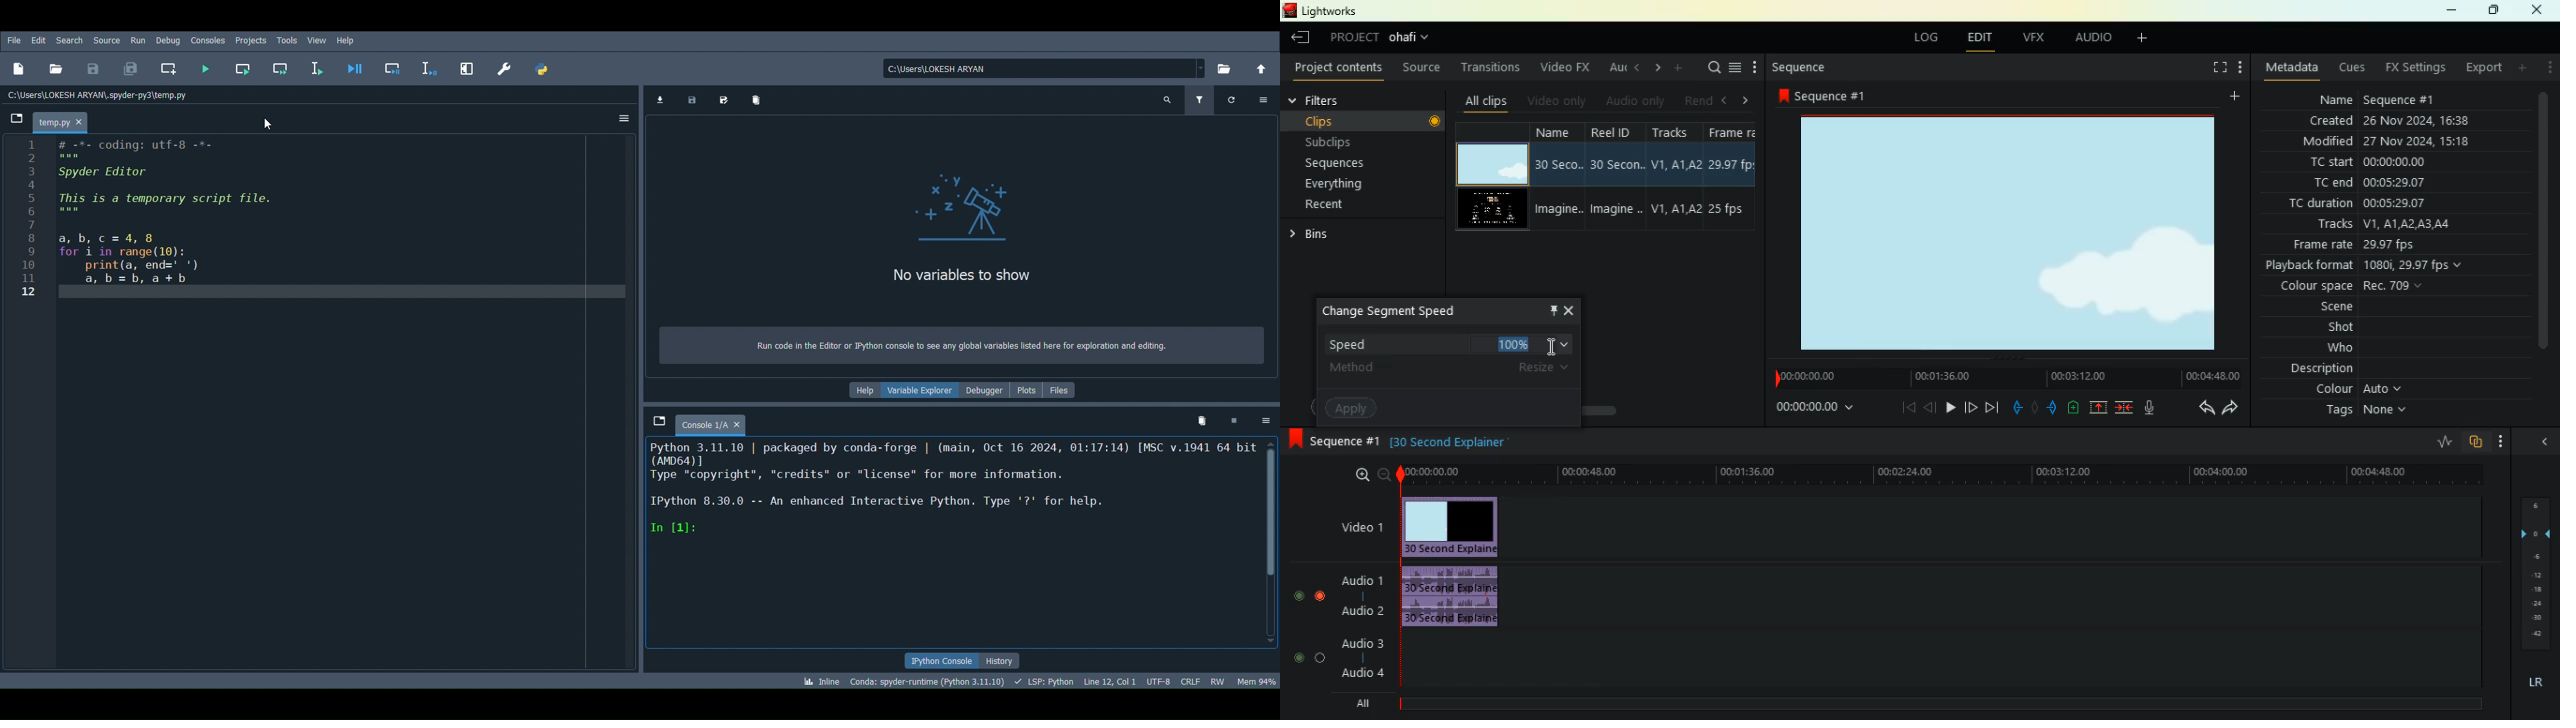  I want to click on layers, so click(2532, 573).